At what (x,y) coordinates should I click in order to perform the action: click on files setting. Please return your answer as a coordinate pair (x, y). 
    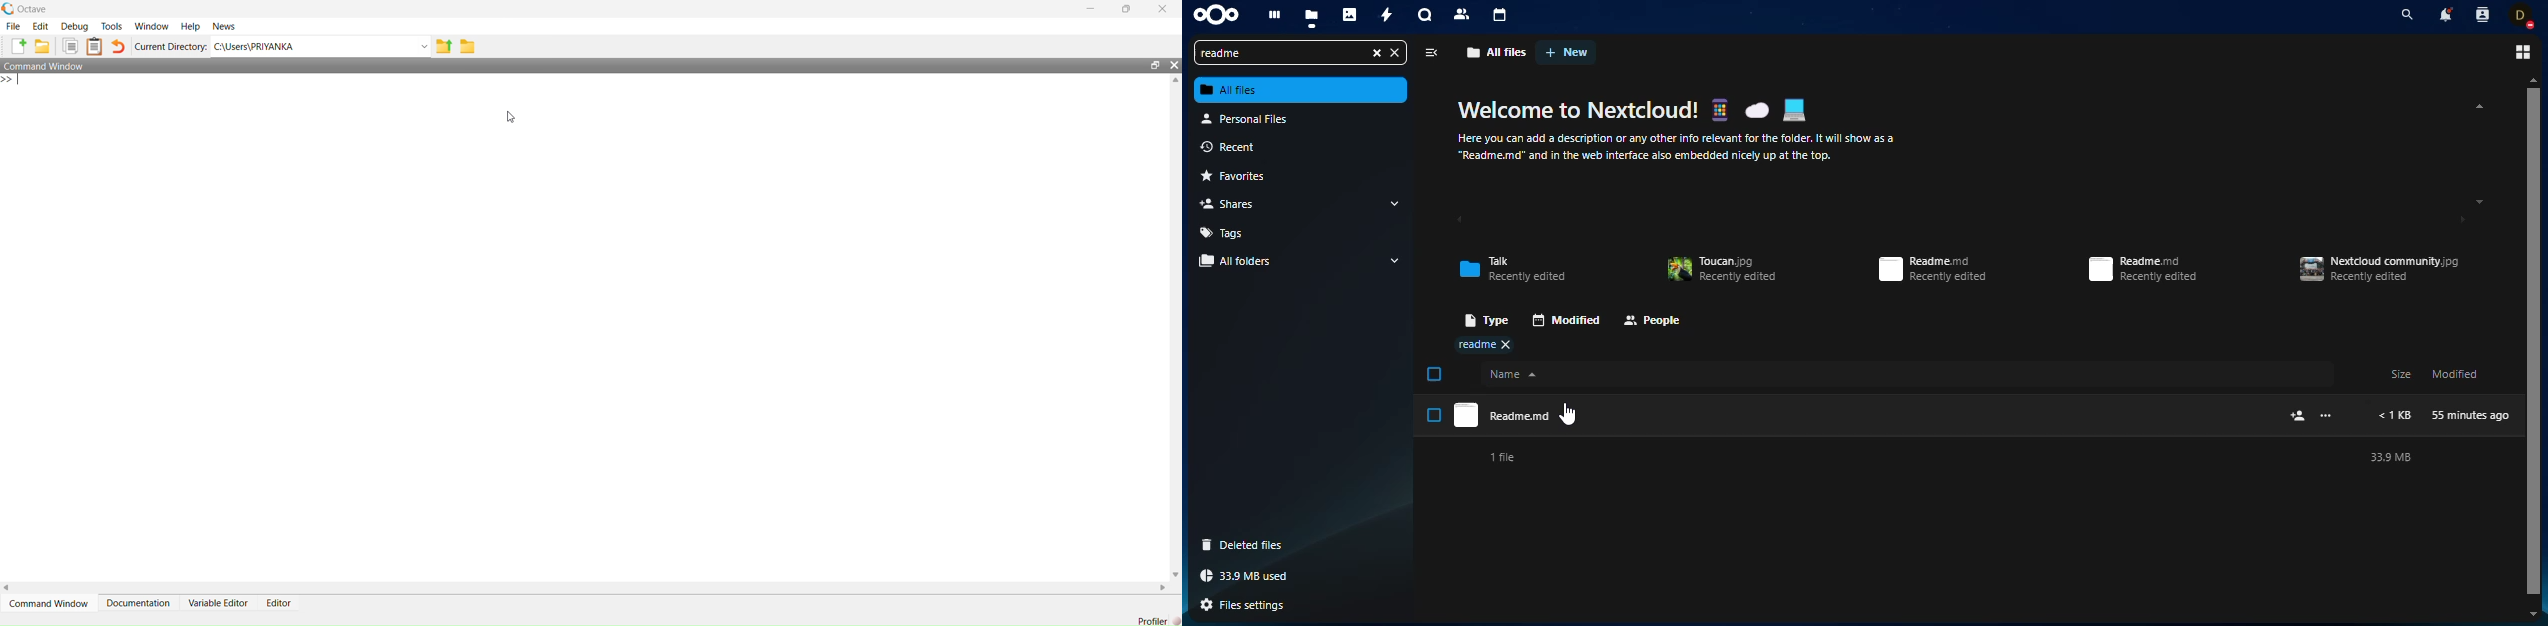
    Looking at the image, I should click on (1249, 606).